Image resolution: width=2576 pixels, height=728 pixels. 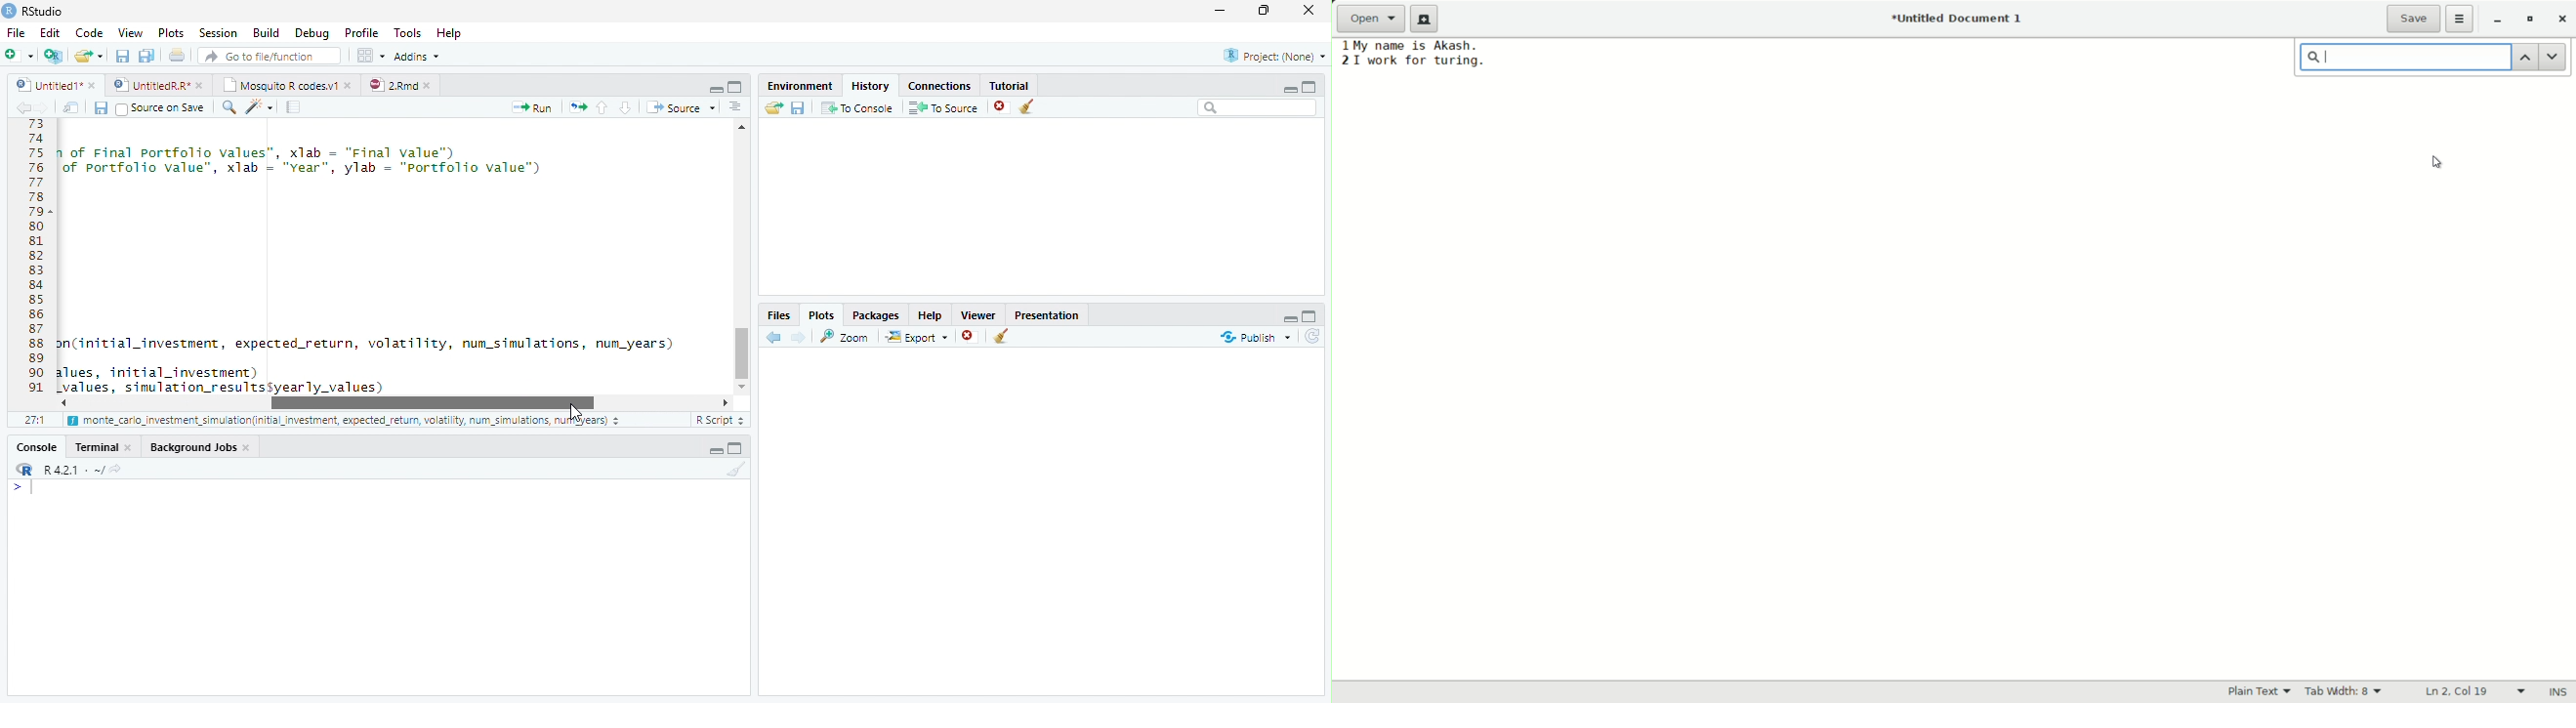 What do you see at coordinates (87, 32) in the screenshot?
I see `Code` at bounding box center [87, 32].